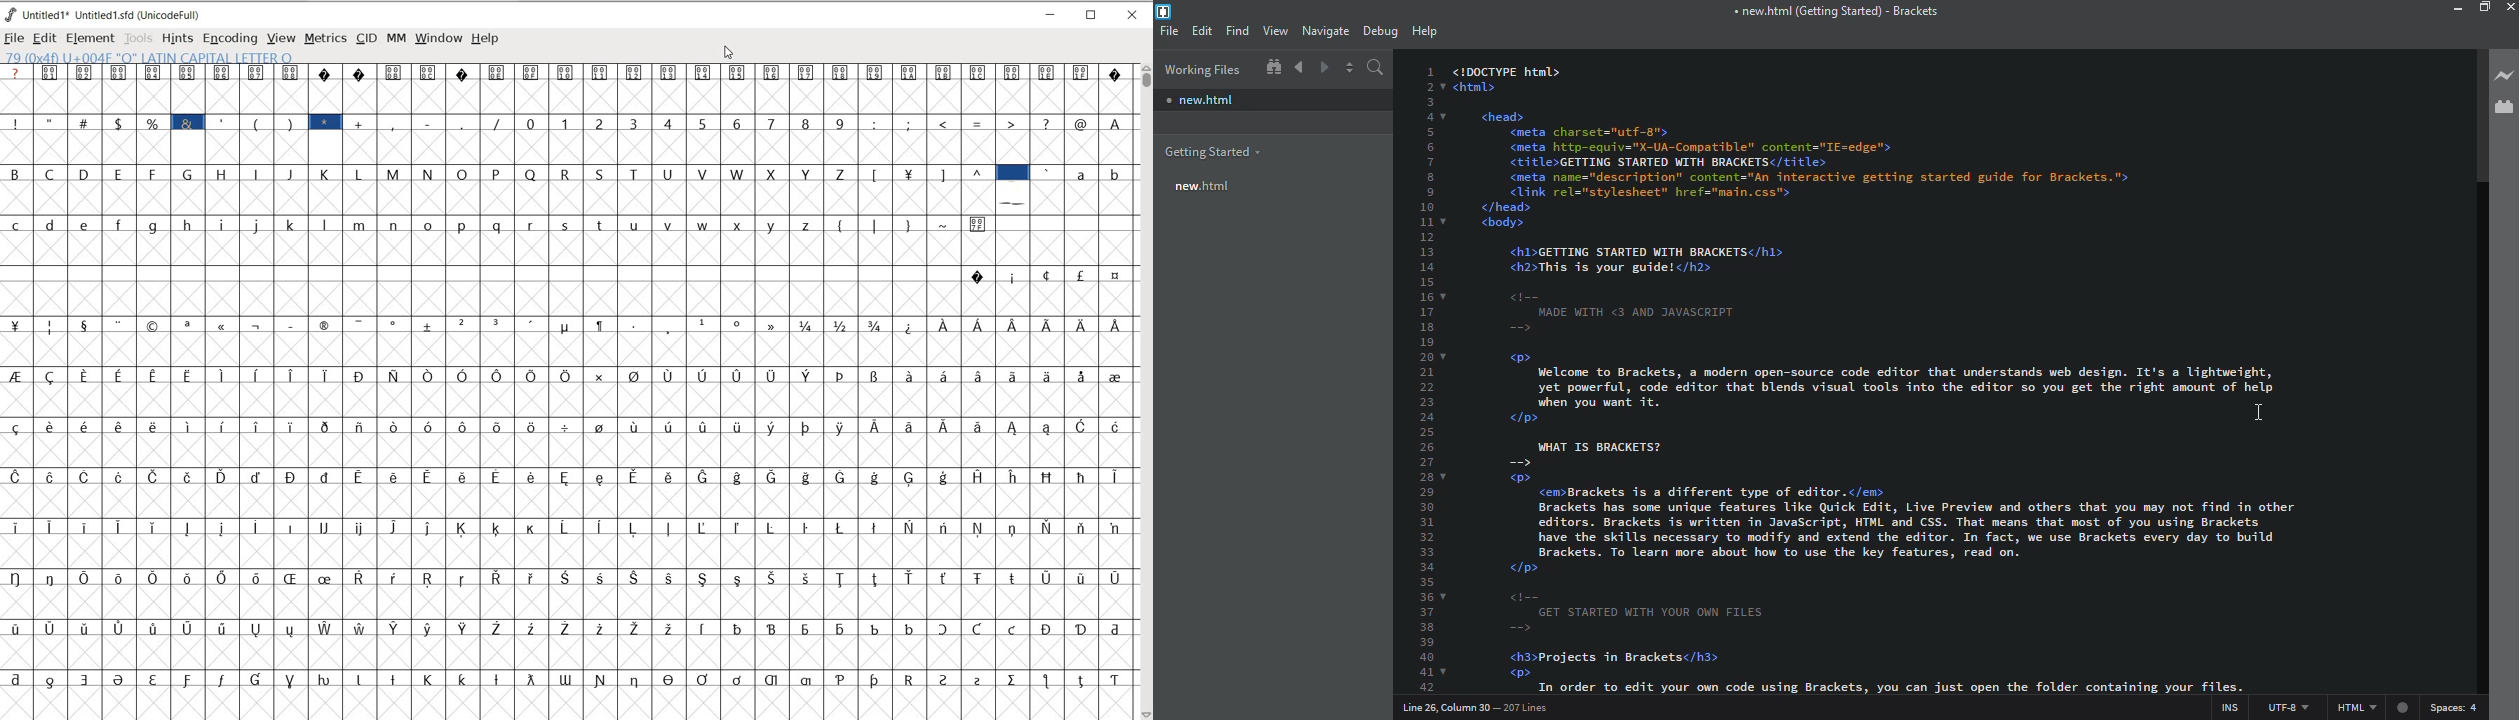  Describe the element at coordinates (2225, 705) in the screenshot. I see `ins` at that location.